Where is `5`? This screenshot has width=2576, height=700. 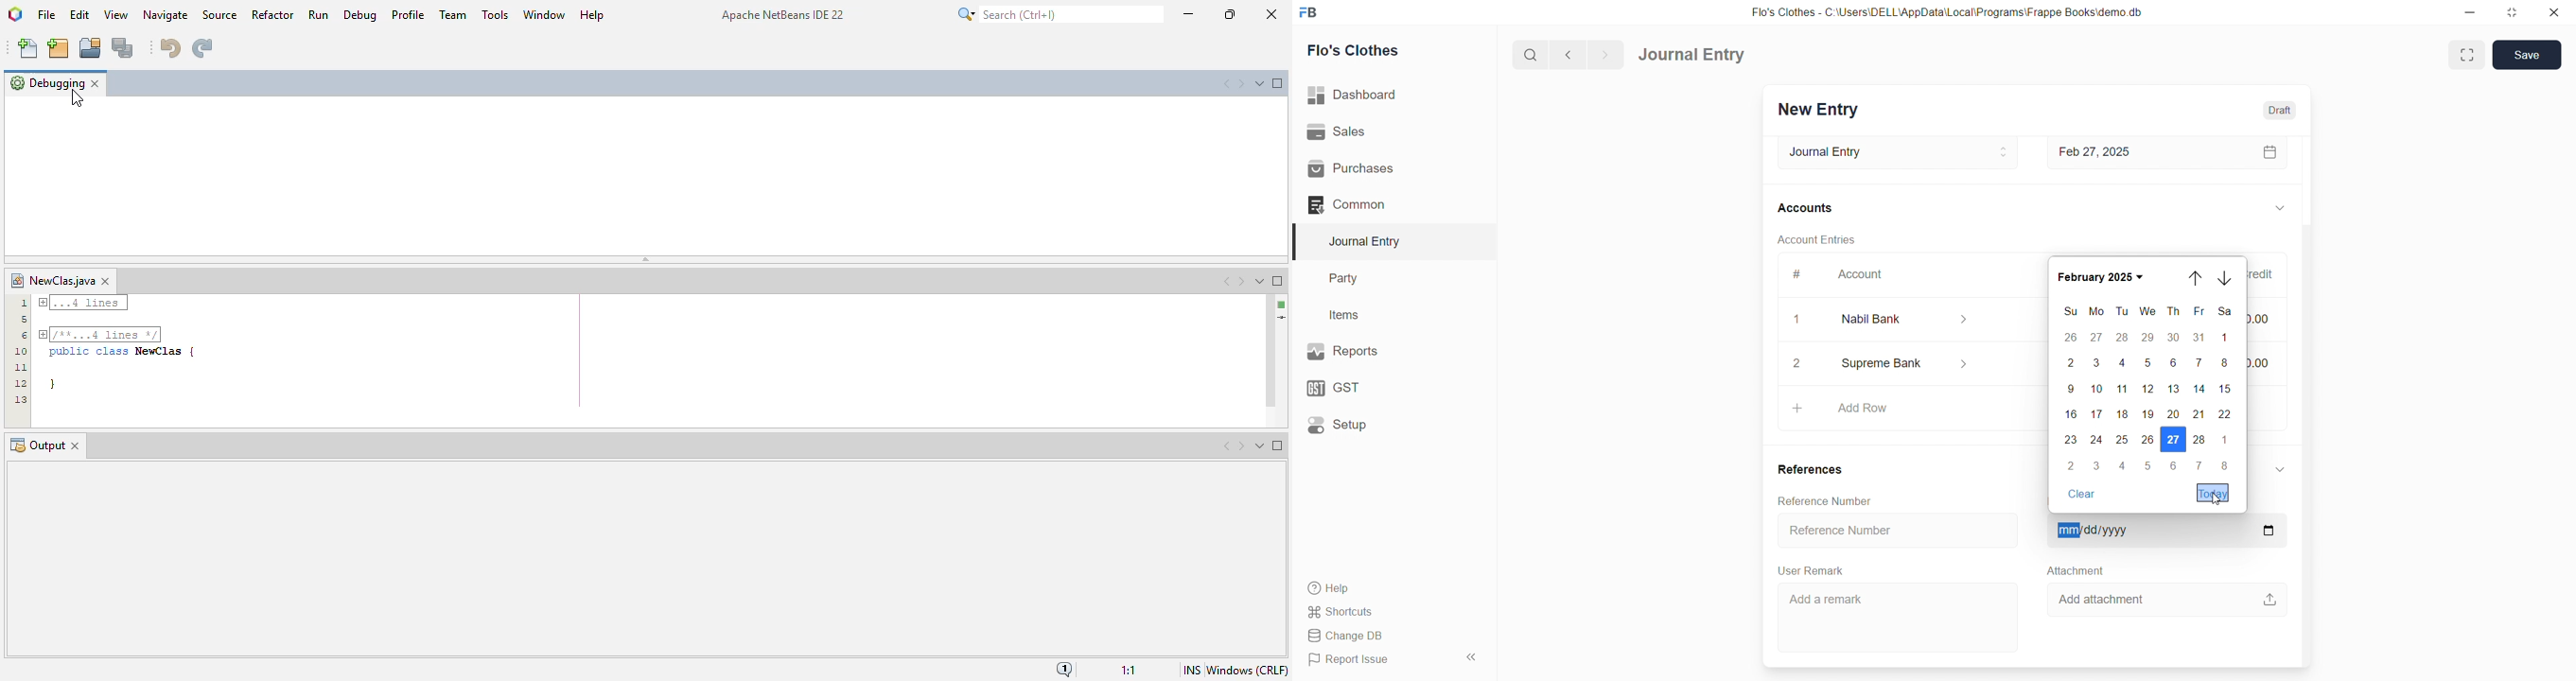 5 is located at coordinates (2127, 467).